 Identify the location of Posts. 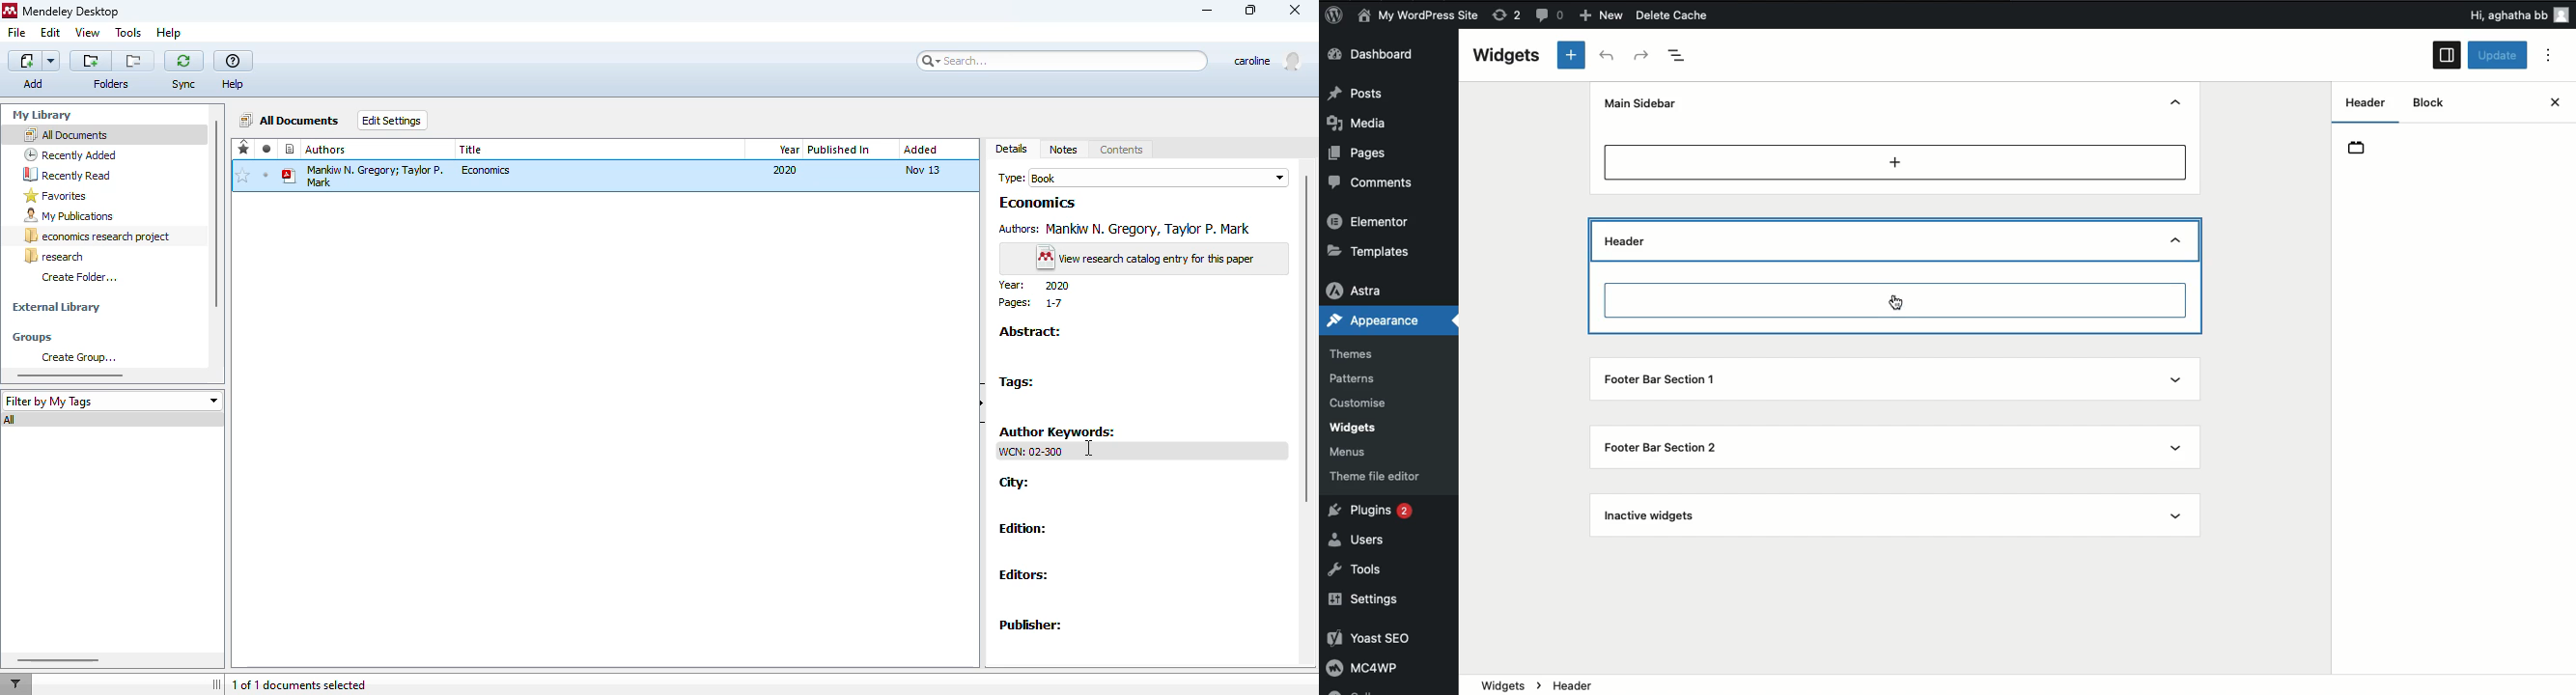
(1363, 93).